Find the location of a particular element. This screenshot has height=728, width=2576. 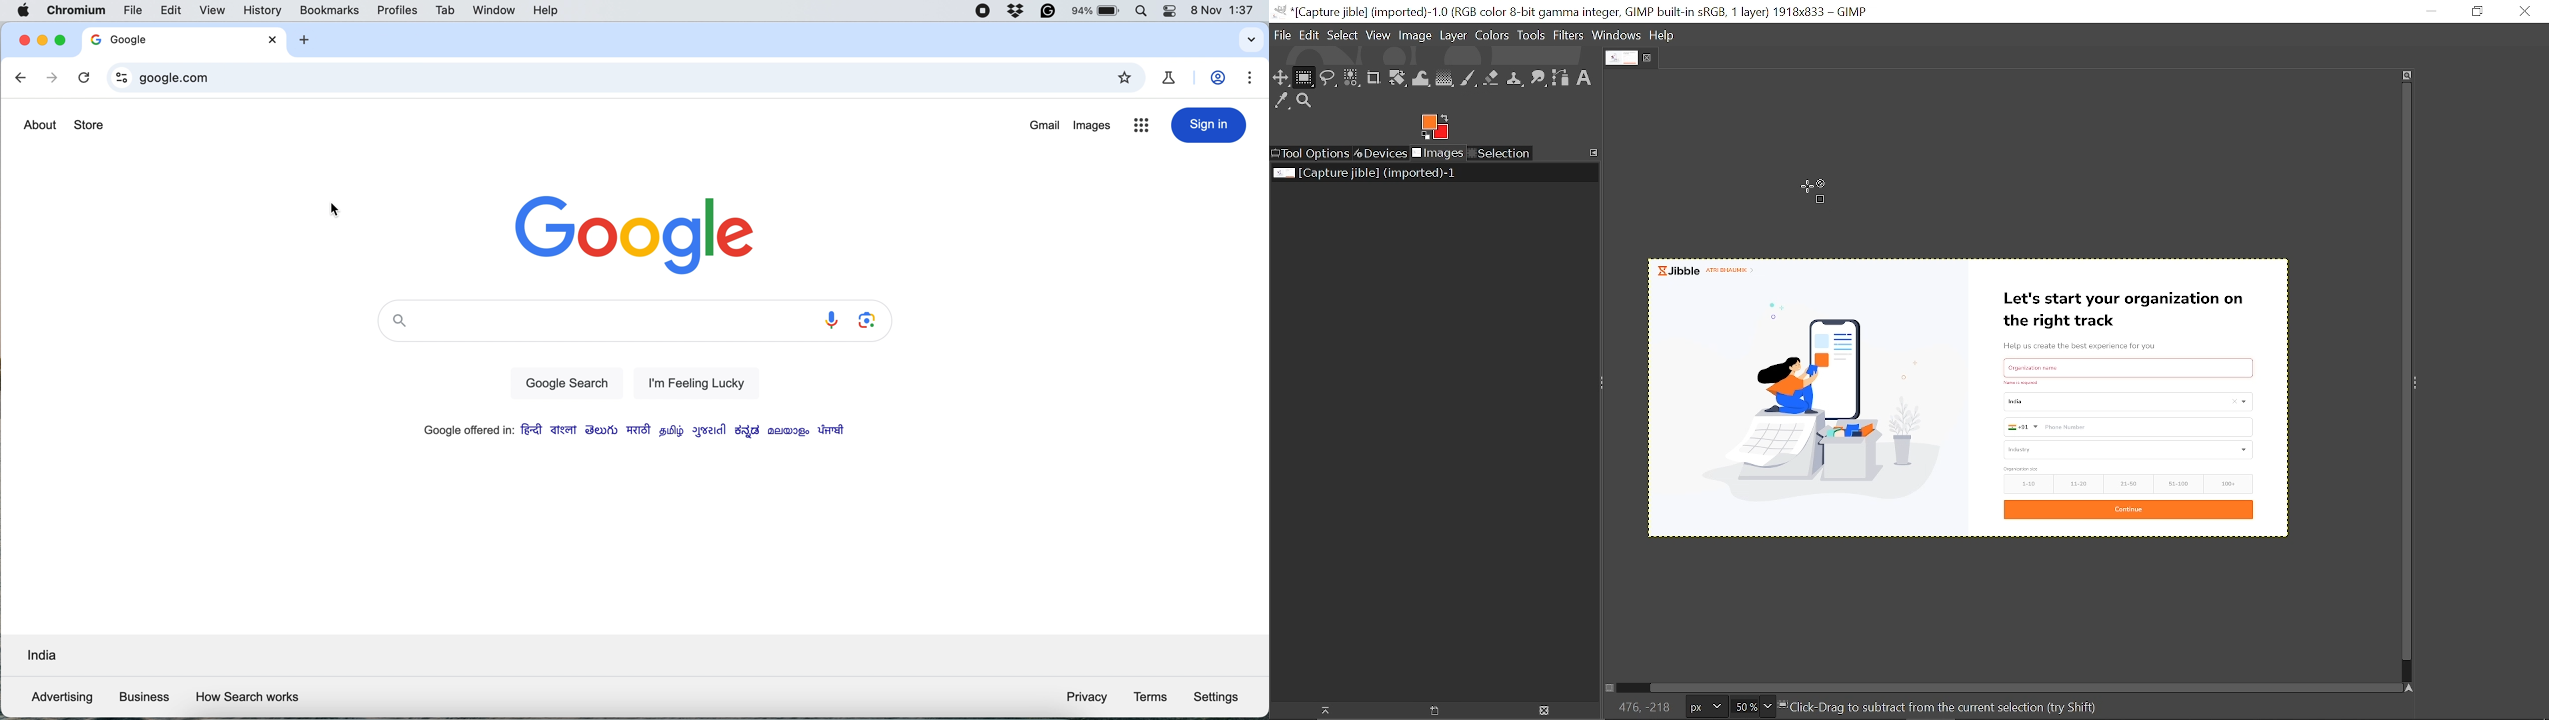

go back is located at coordinates (22, 79).